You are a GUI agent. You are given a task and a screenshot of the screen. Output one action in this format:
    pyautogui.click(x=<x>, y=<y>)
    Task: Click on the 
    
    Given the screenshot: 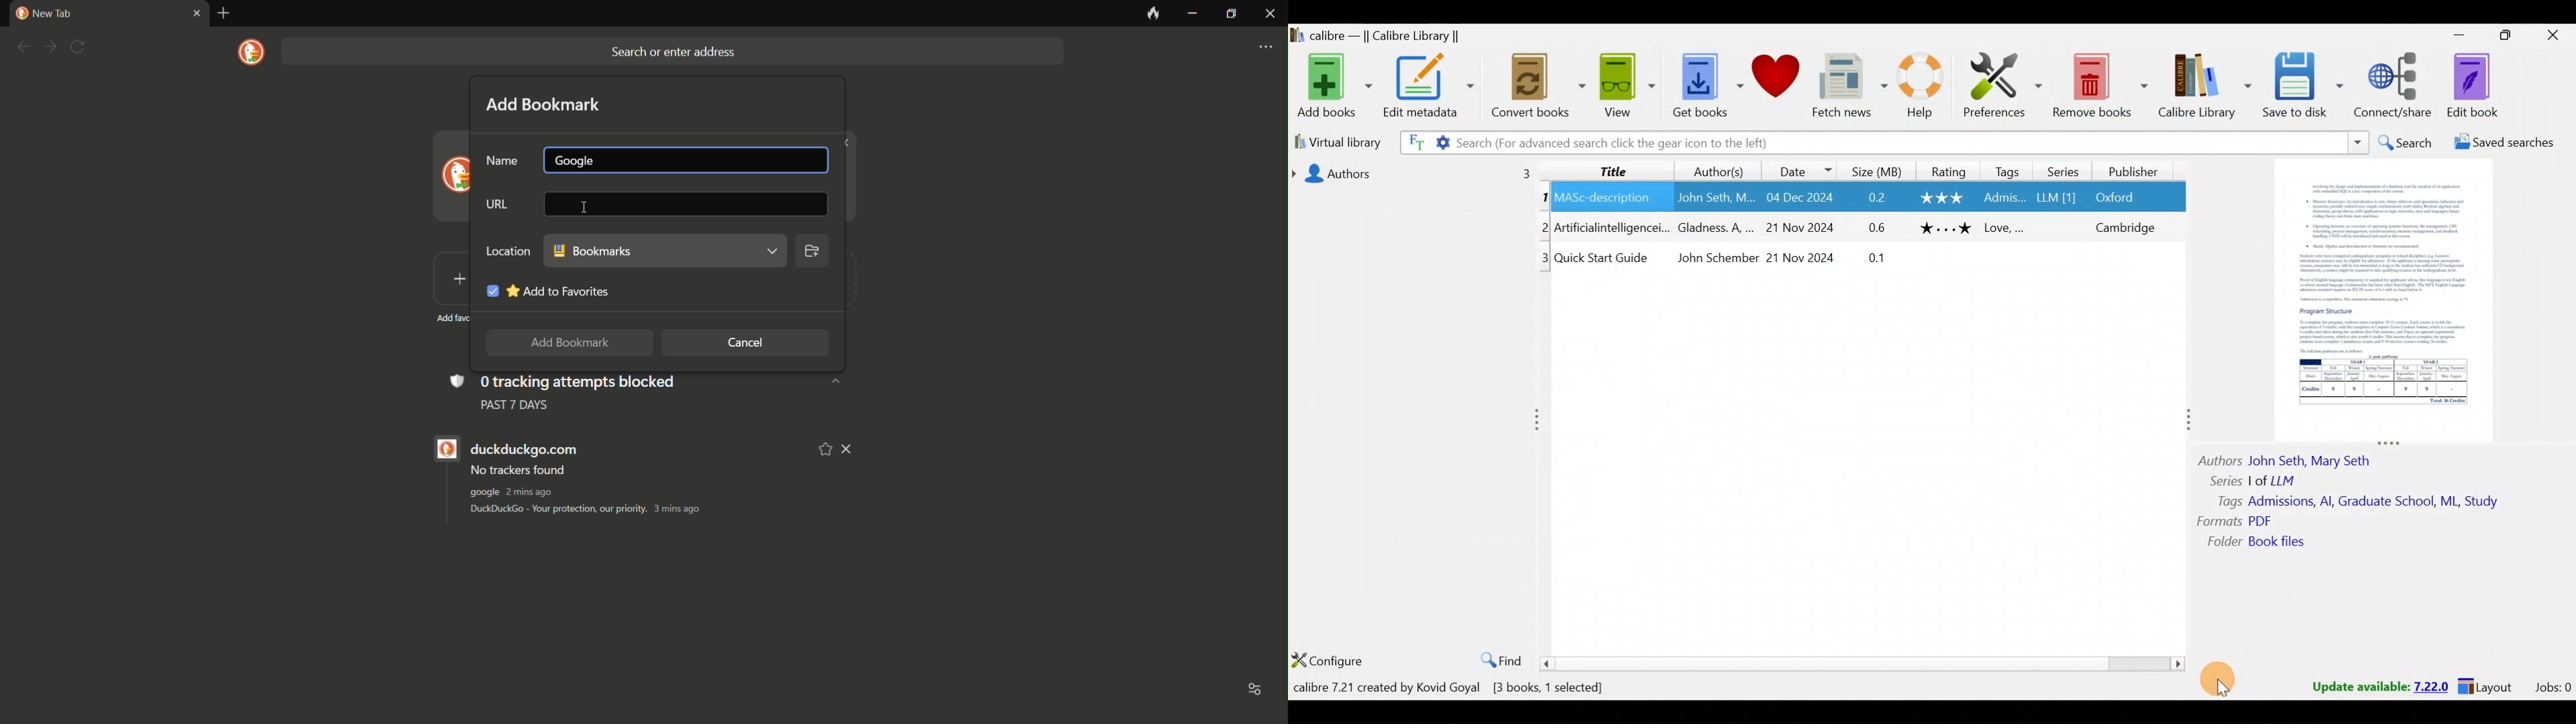 What is the action you would take?
    pyautogui.click(x=2222, y=501)
    